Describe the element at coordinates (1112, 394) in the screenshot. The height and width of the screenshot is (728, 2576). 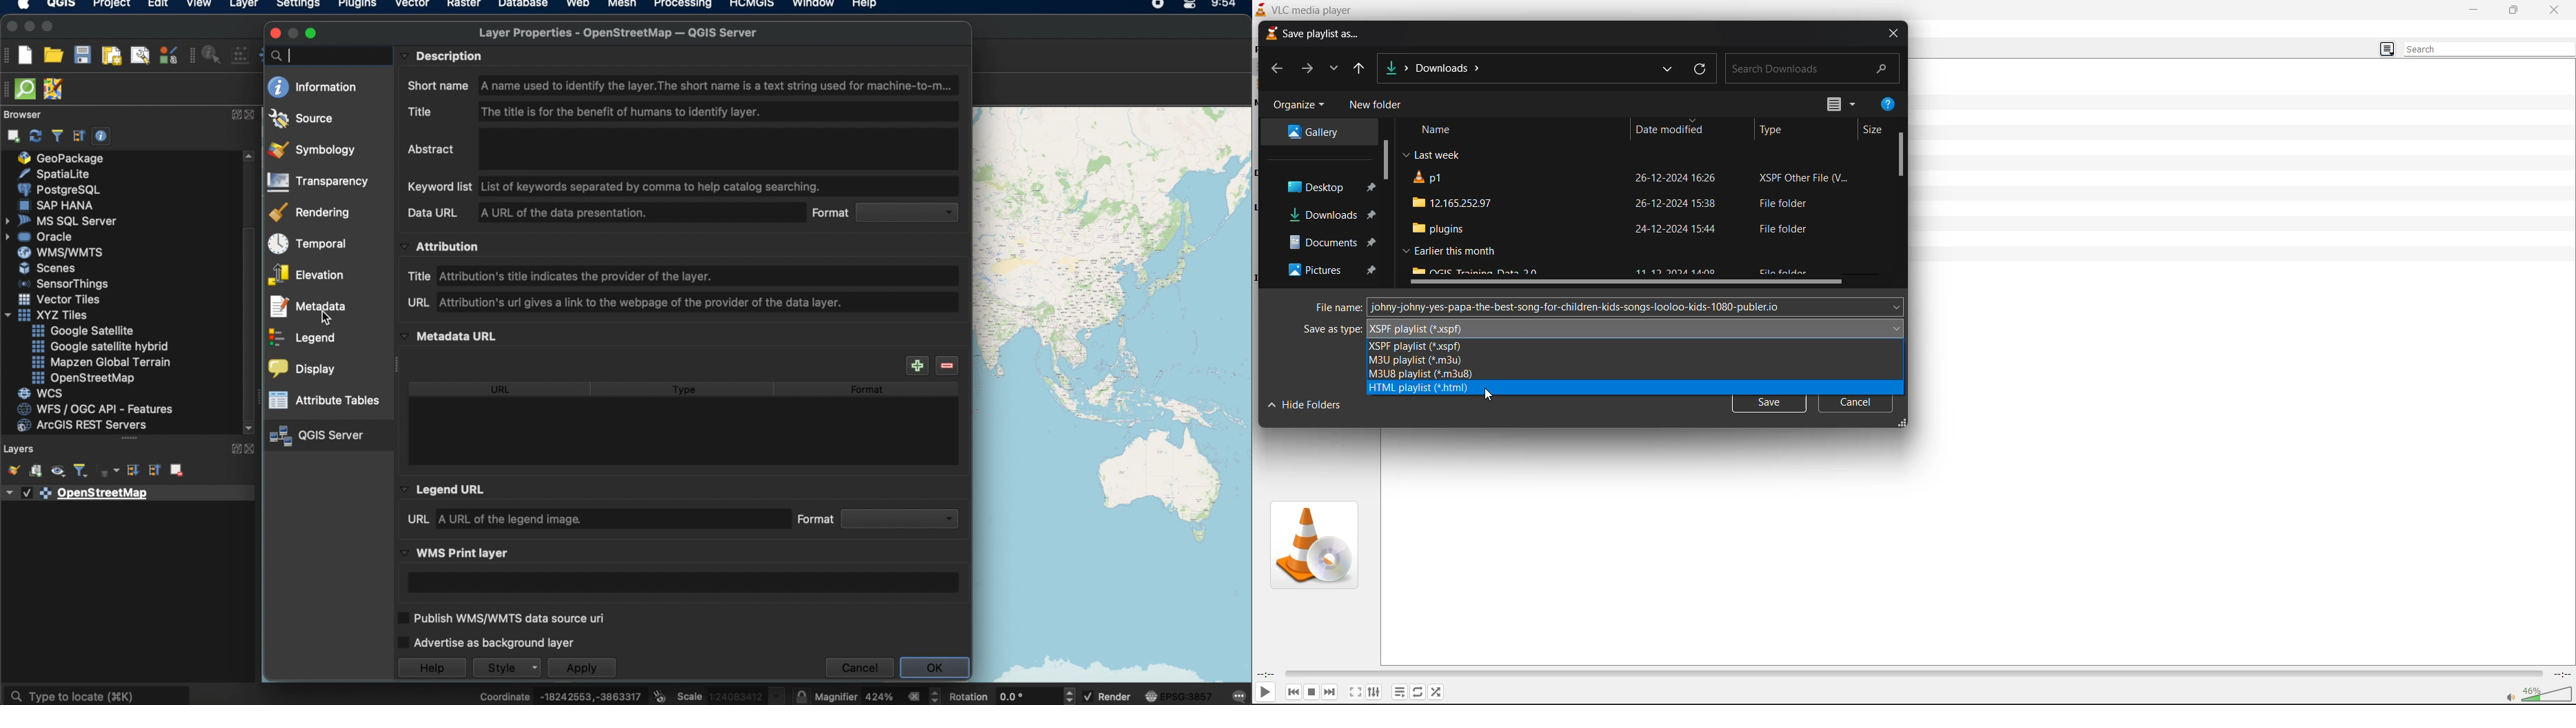
I see `background` at that location.